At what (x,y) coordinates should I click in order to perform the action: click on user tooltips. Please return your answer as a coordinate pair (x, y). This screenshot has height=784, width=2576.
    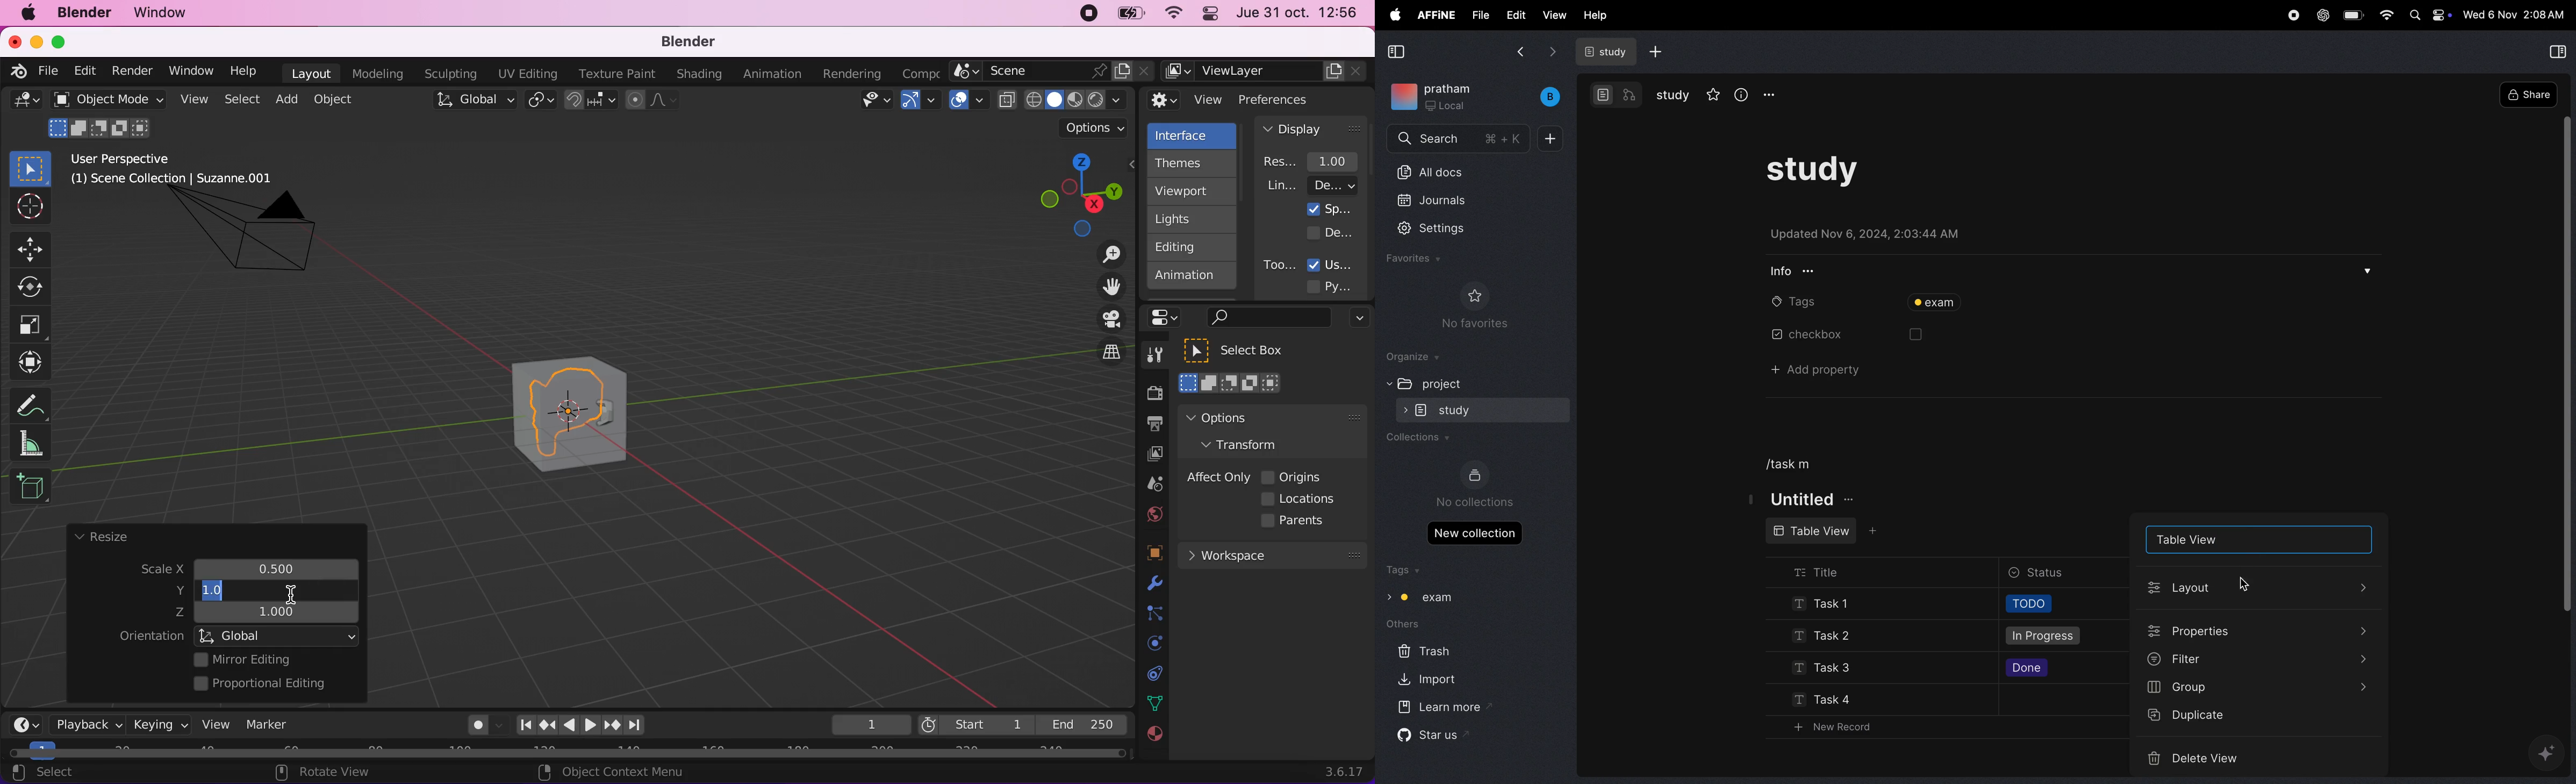
    Looking at the image, I should click on (1339, 263).